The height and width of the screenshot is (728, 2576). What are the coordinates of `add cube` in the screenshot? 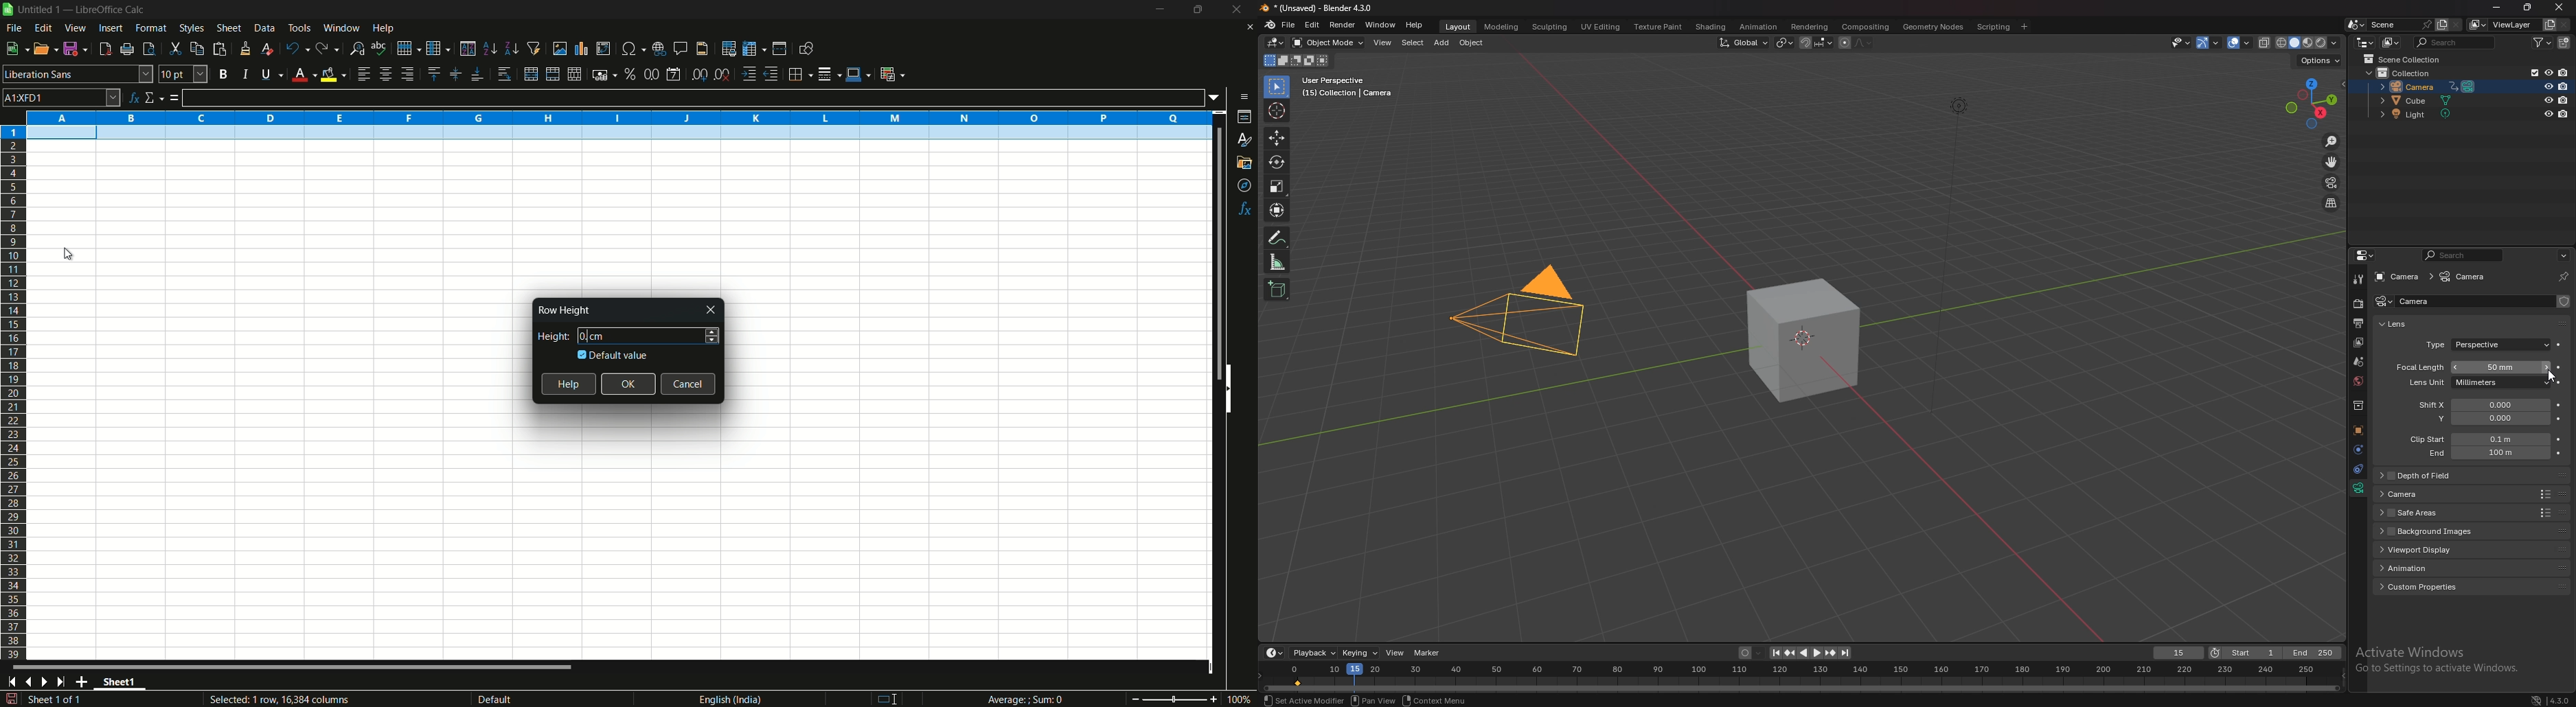 It's located at (1275, 290).